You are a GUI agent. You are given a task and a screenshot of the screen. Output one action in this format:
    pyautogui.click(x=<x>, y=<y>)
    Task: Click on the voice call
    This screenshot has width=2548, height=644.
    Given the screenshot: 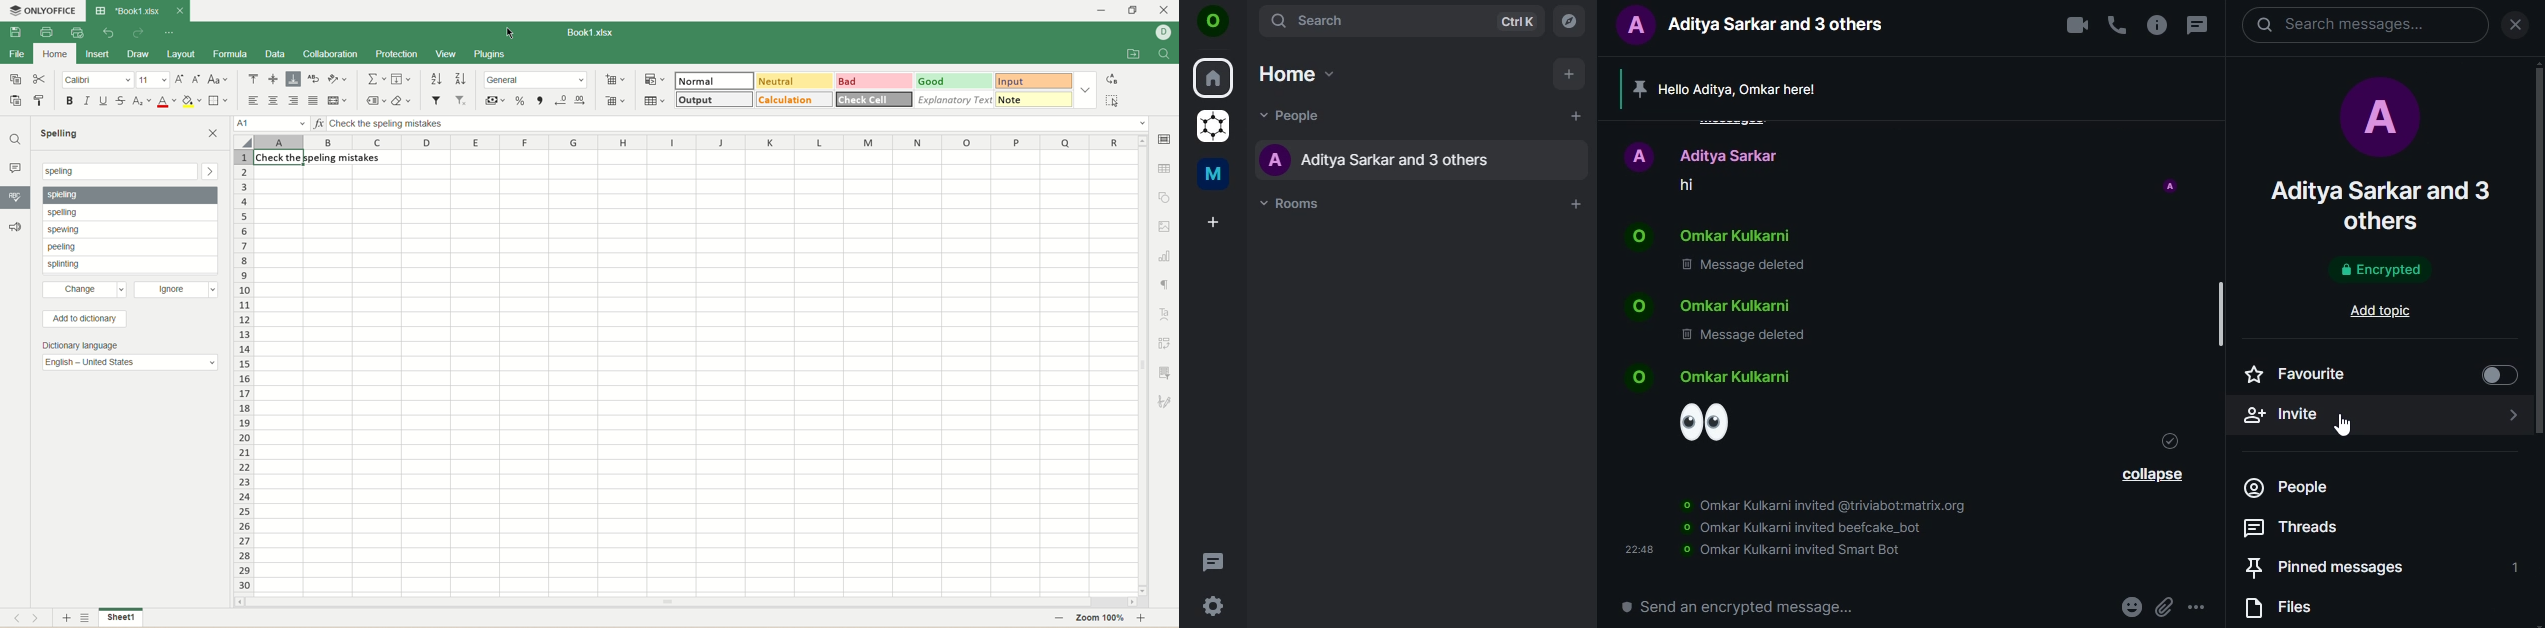 What is the action you would take?
    pyautogui.click(x=2117, y=26)
    